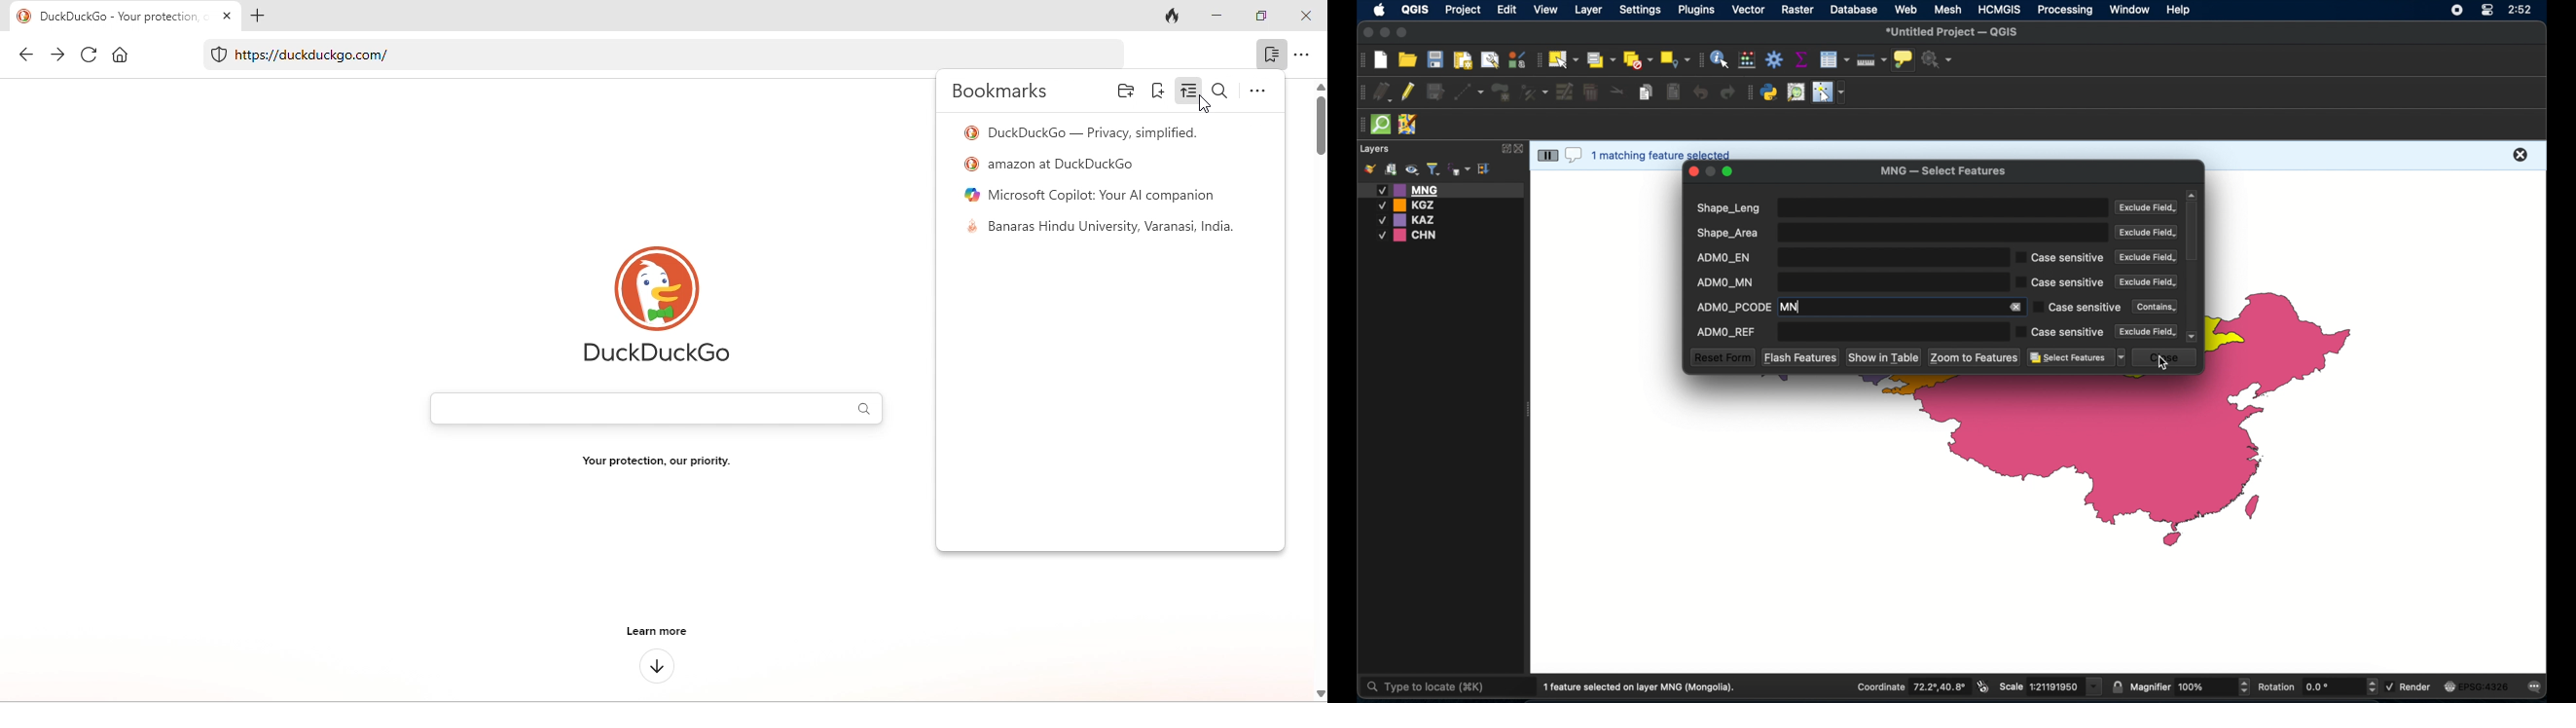 This screenshot has width=2576, height=728. I want to click on no action selected , so click(1938, 59).